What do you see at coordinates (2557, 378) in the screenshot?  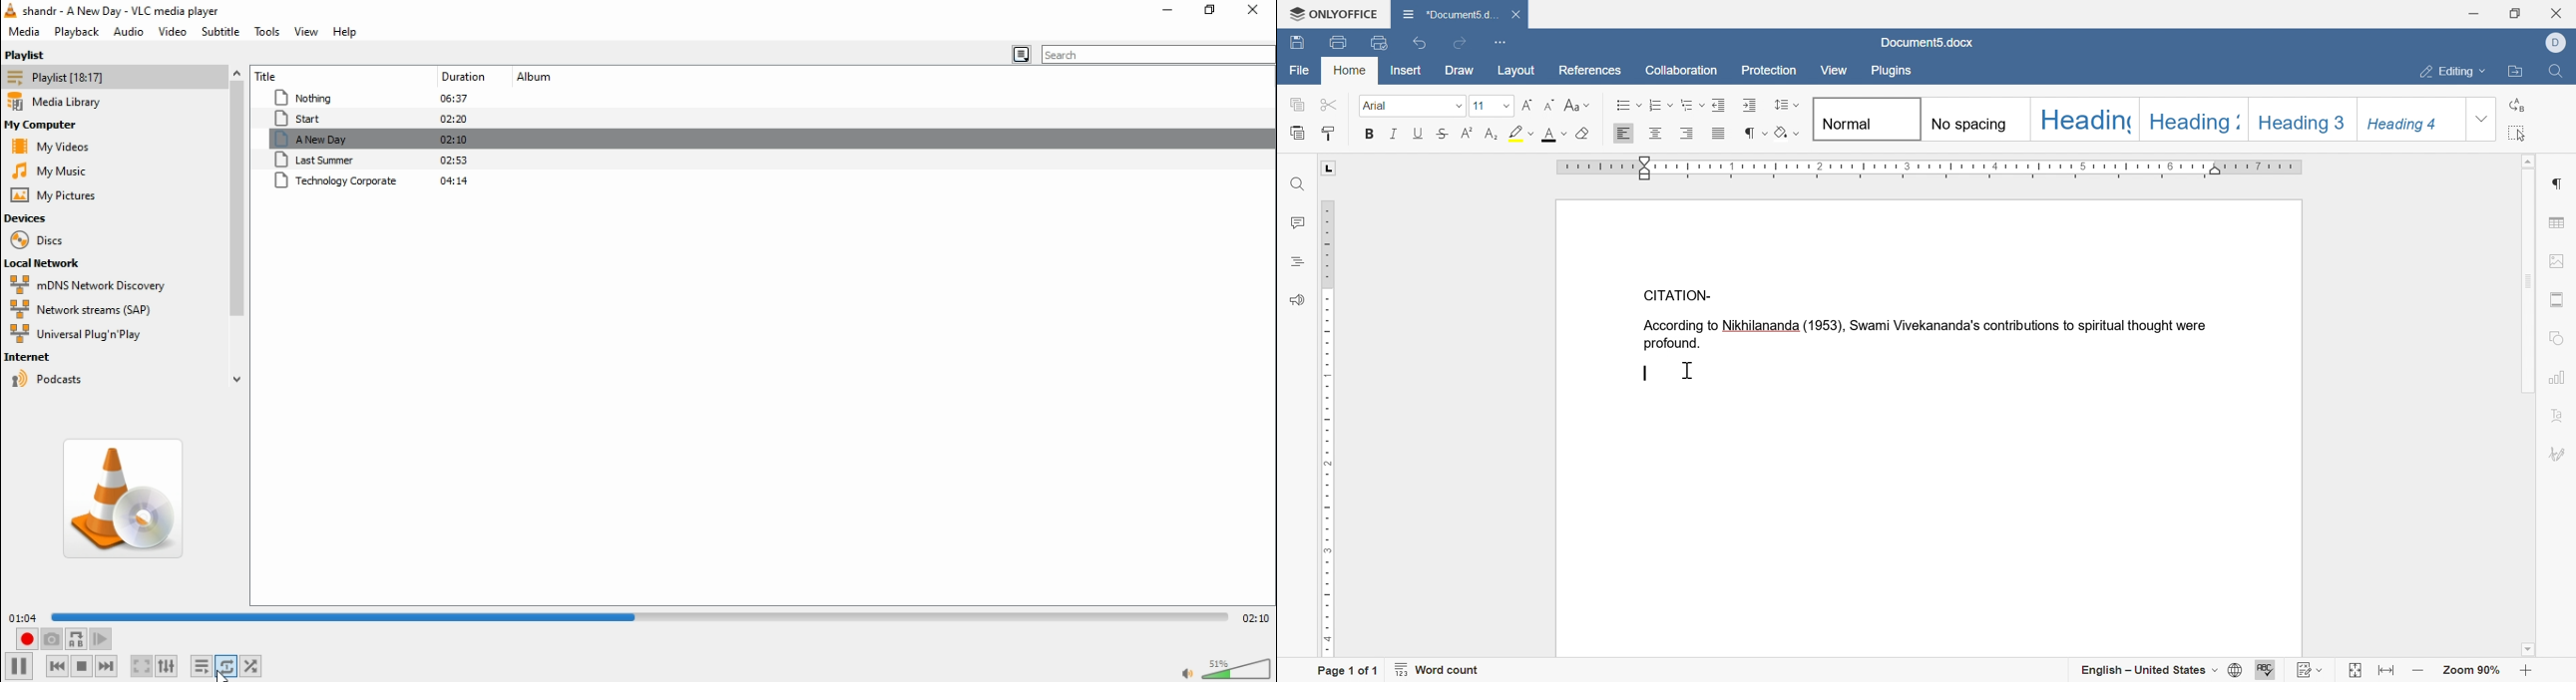 I see `chart settings` at bounding box center [2557, 378].